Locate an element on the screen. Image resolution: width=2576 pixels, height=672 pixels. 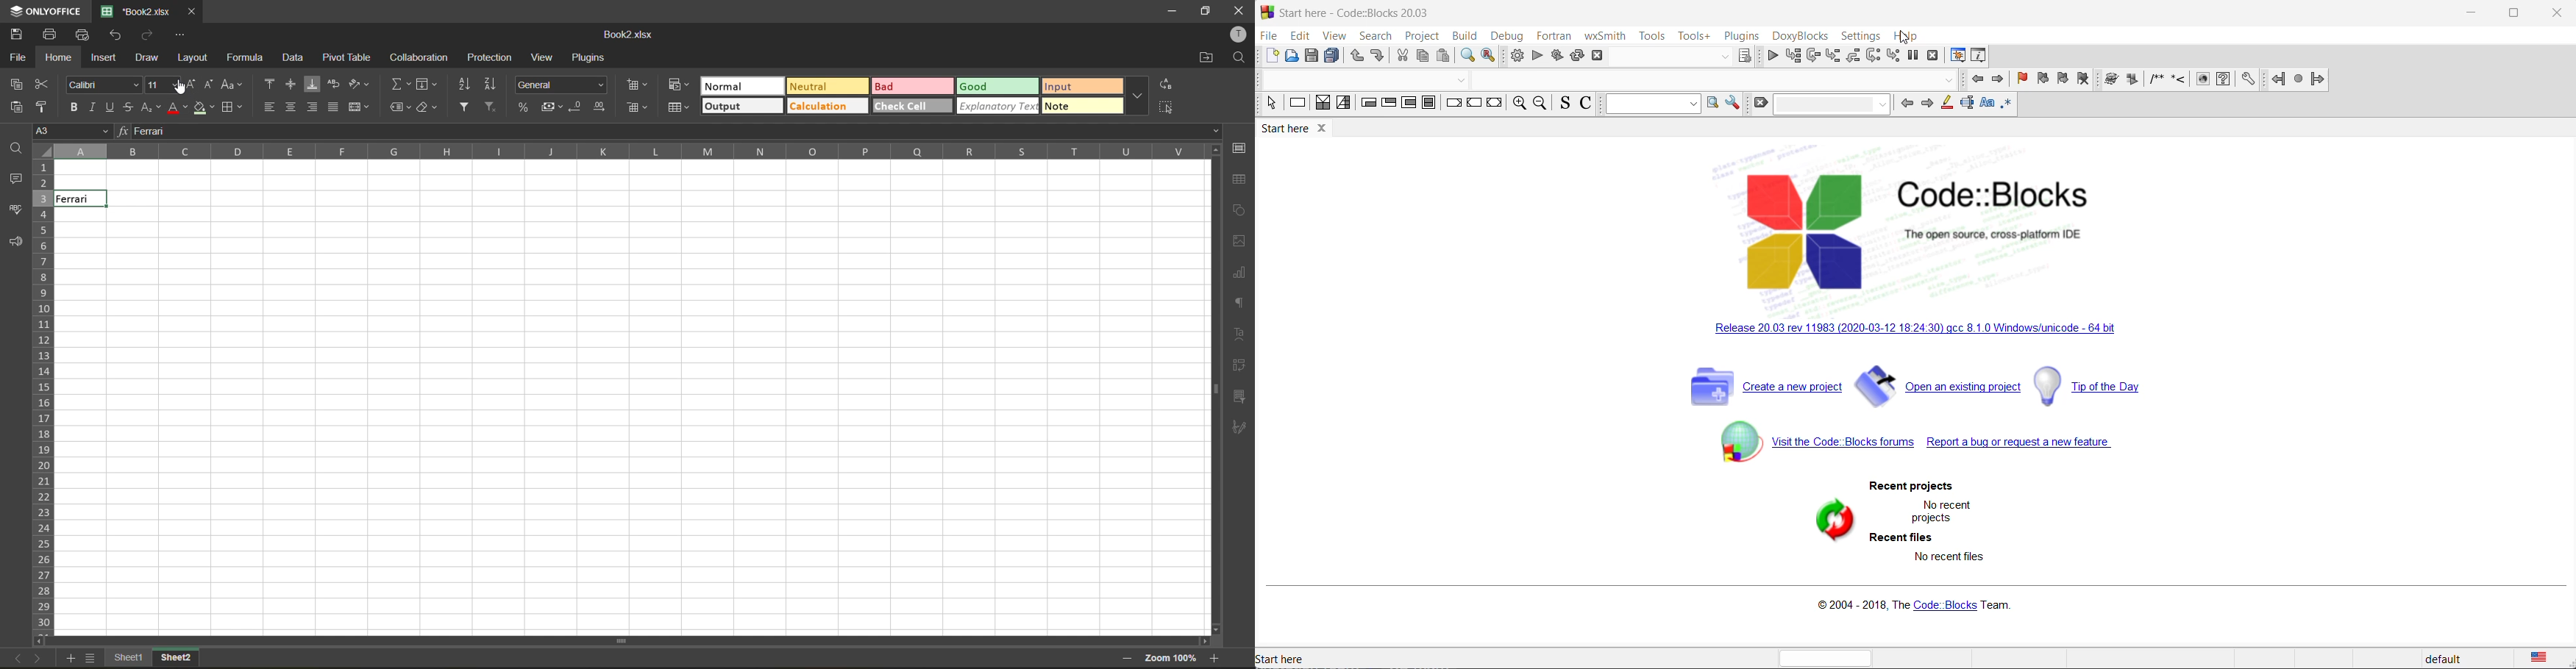
run is located at coordinates (1537, 57).